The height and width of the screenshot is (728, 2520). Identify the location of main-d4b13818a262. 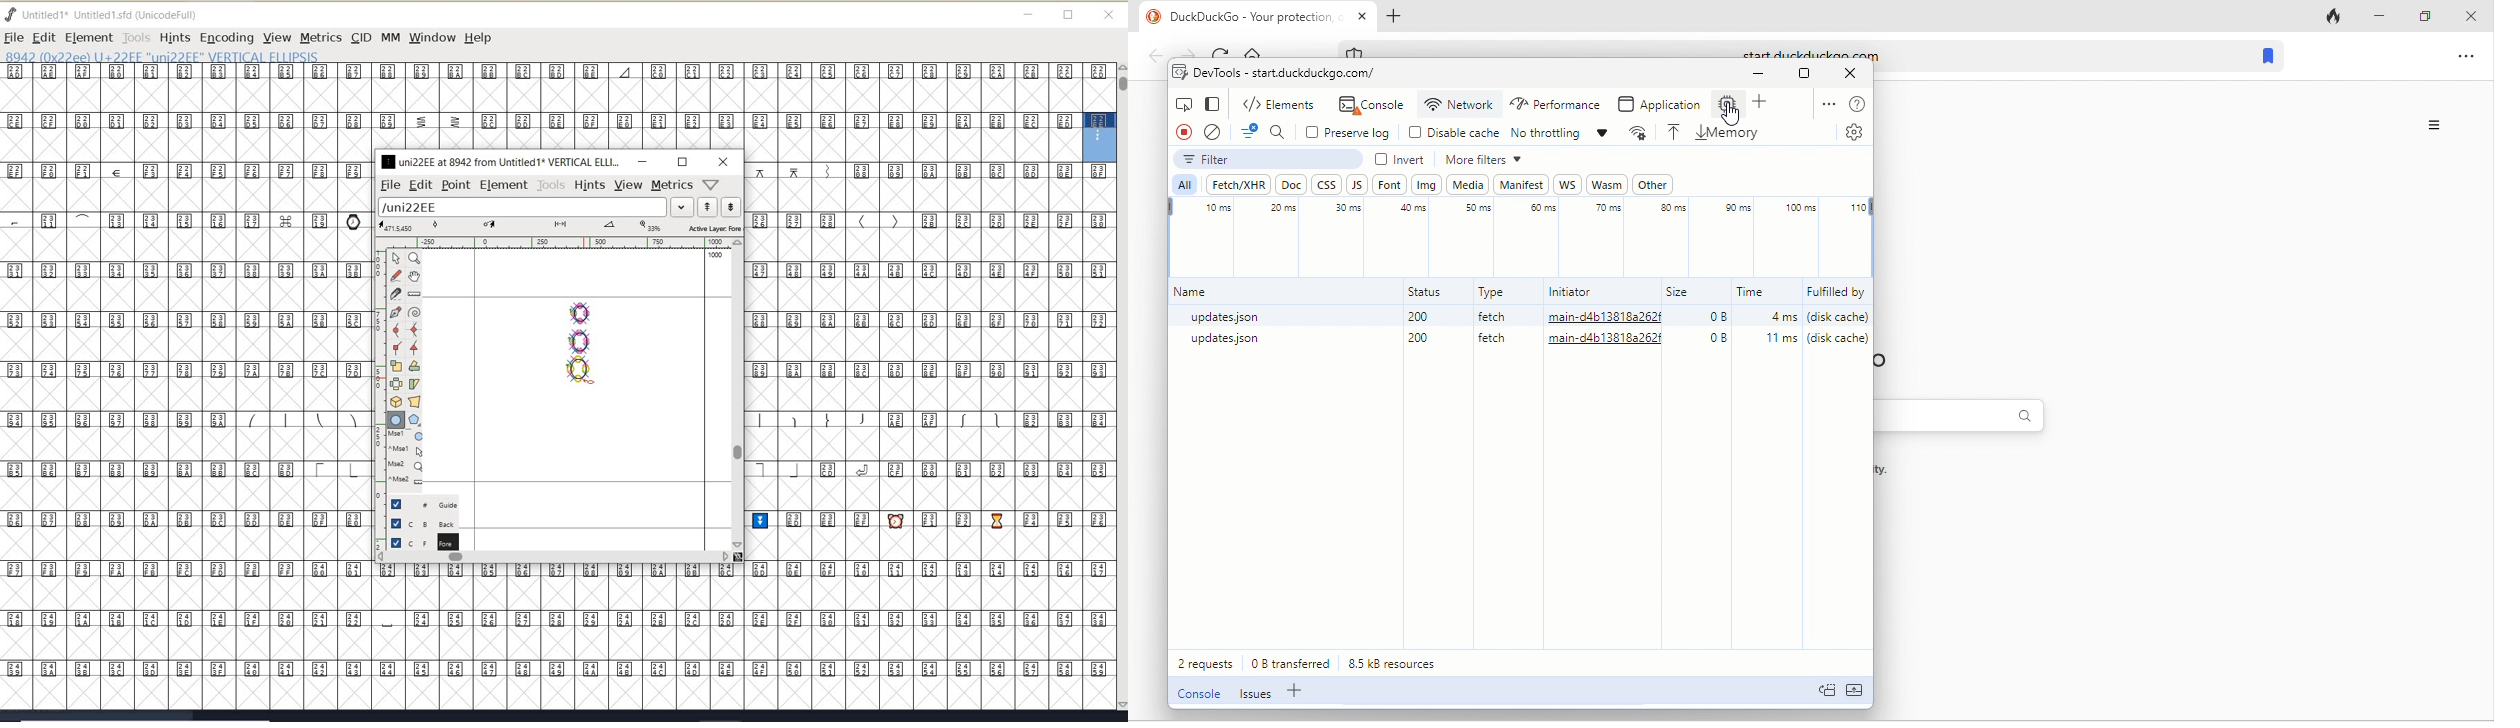
(1606, 343).